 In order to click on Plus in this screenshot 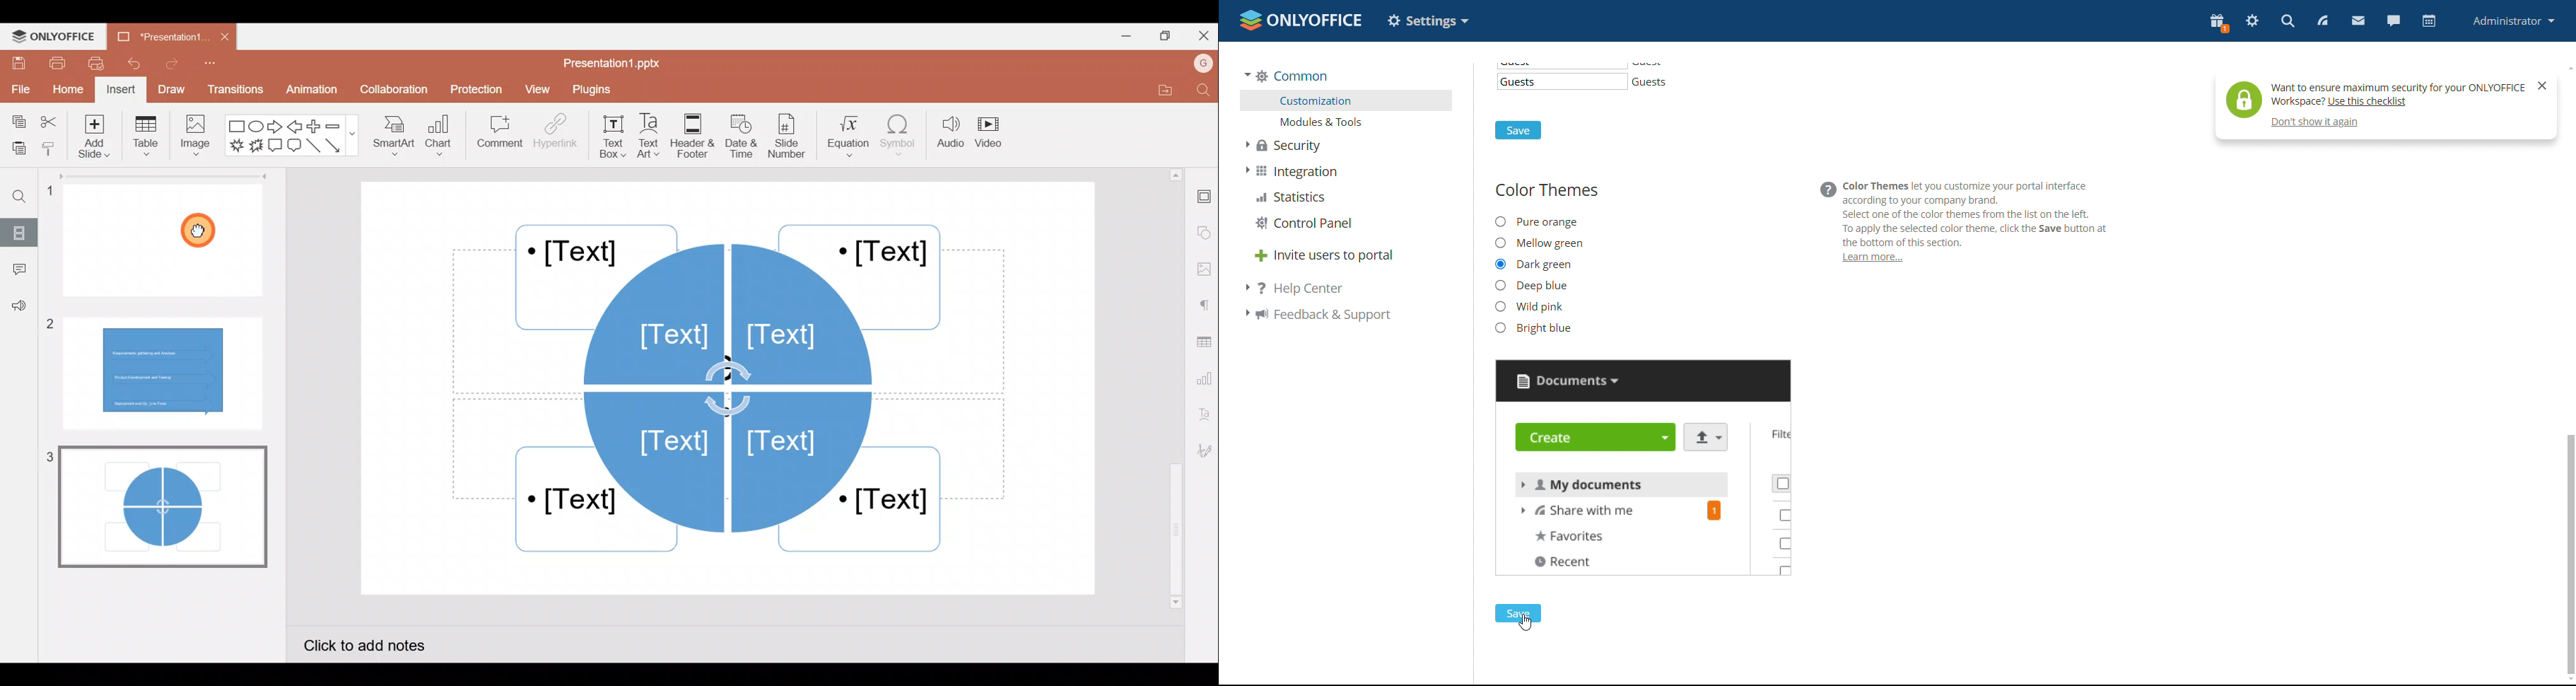, I will do `click(314, 125)`.